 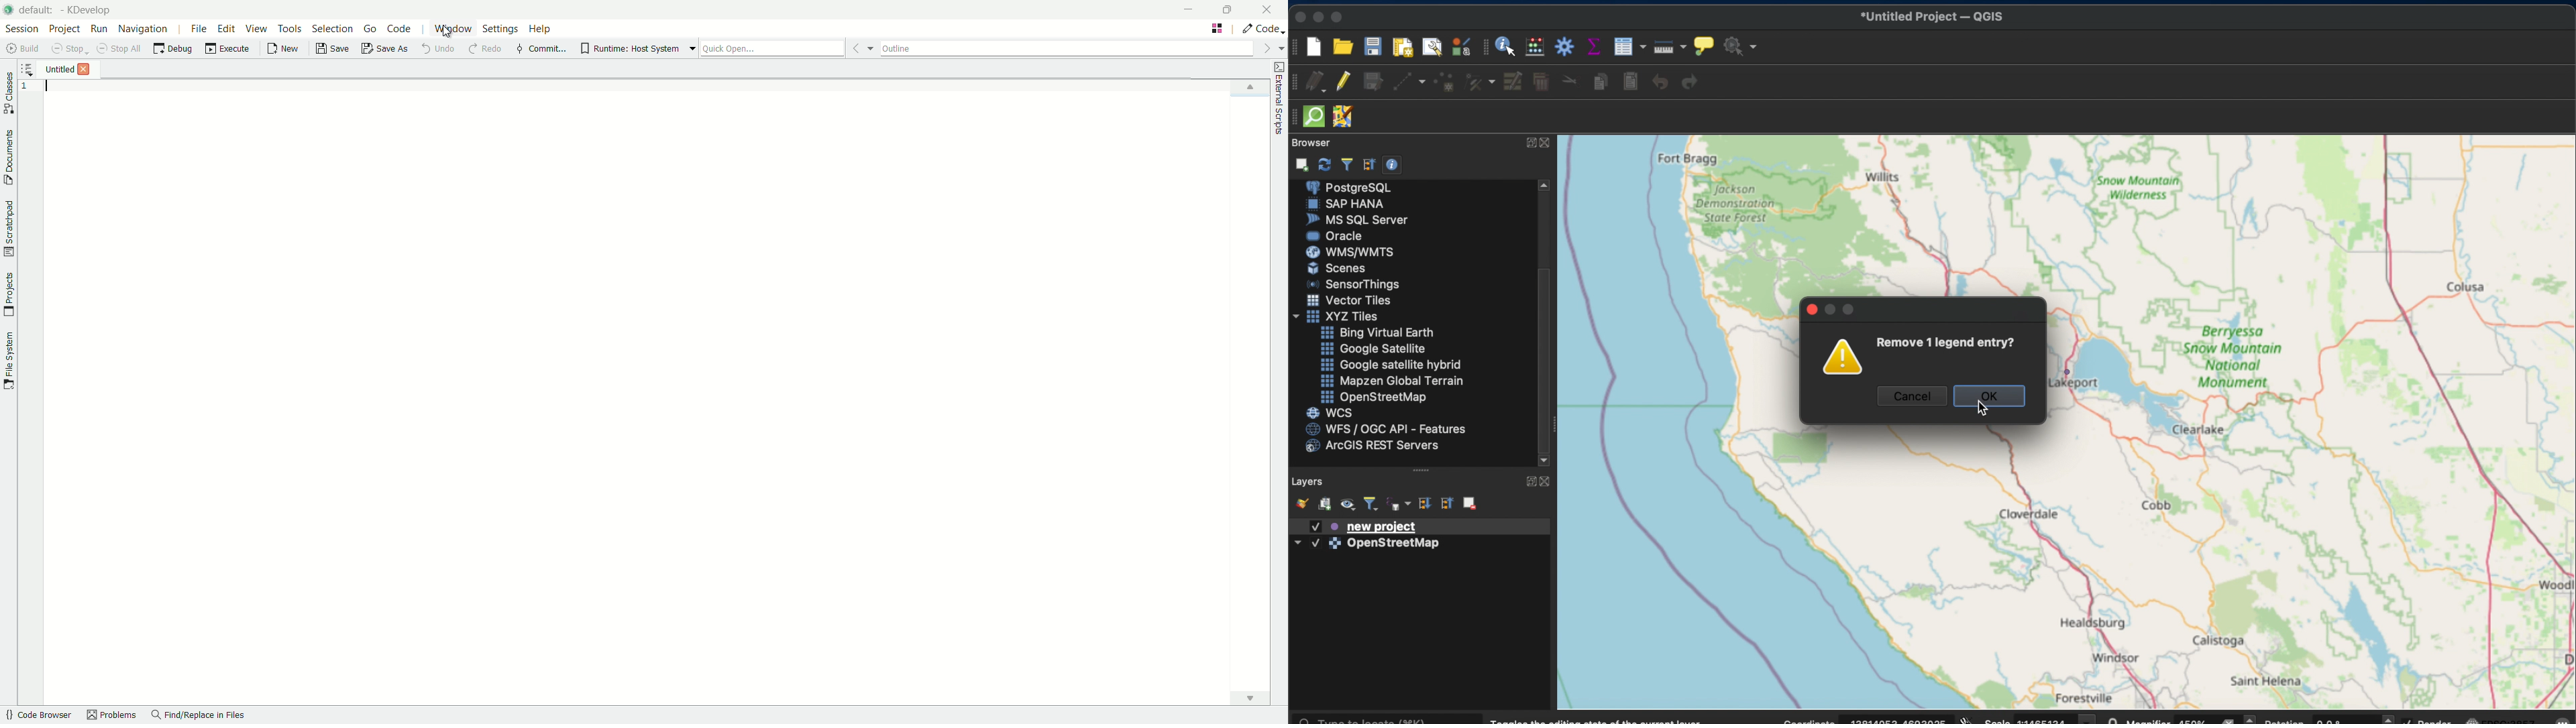 I want to click on toggle documents, so click(x=12, y=155).